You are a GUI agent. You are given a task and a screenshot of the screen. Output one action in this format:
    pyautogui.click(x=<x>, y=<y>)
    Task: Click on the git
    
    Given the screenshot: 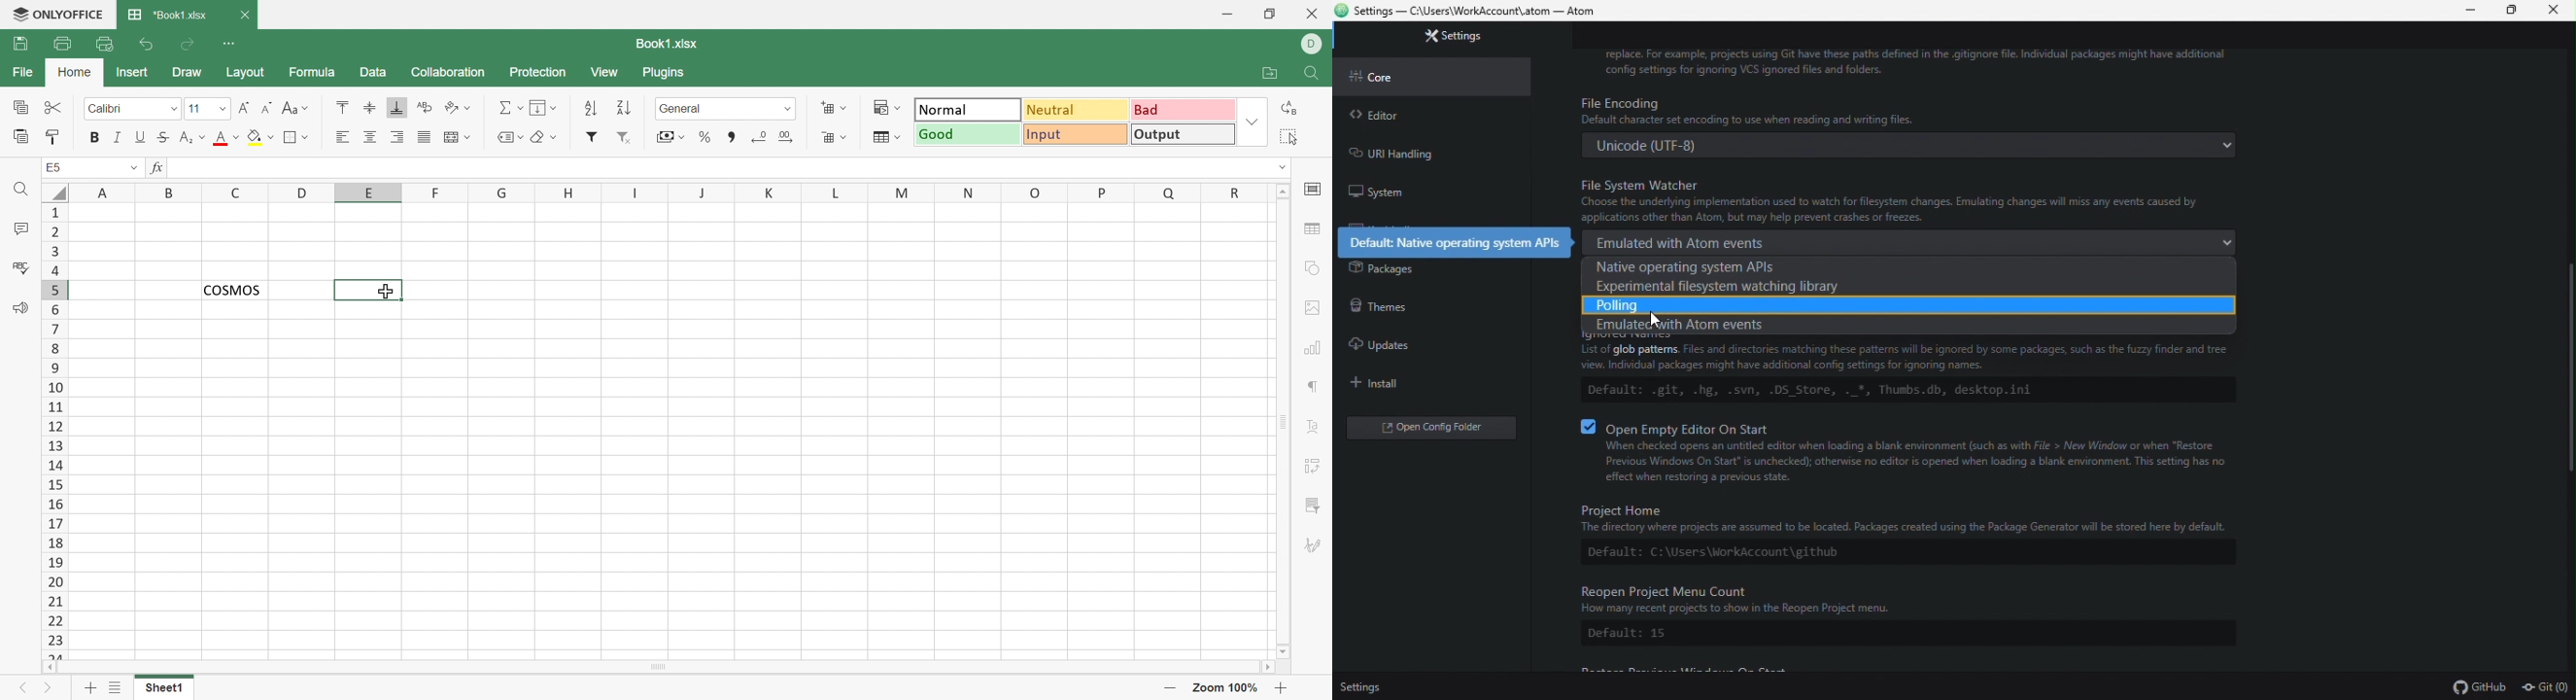 What is the action you would take?
    pyautogui.click(x=2547, y=688)
    